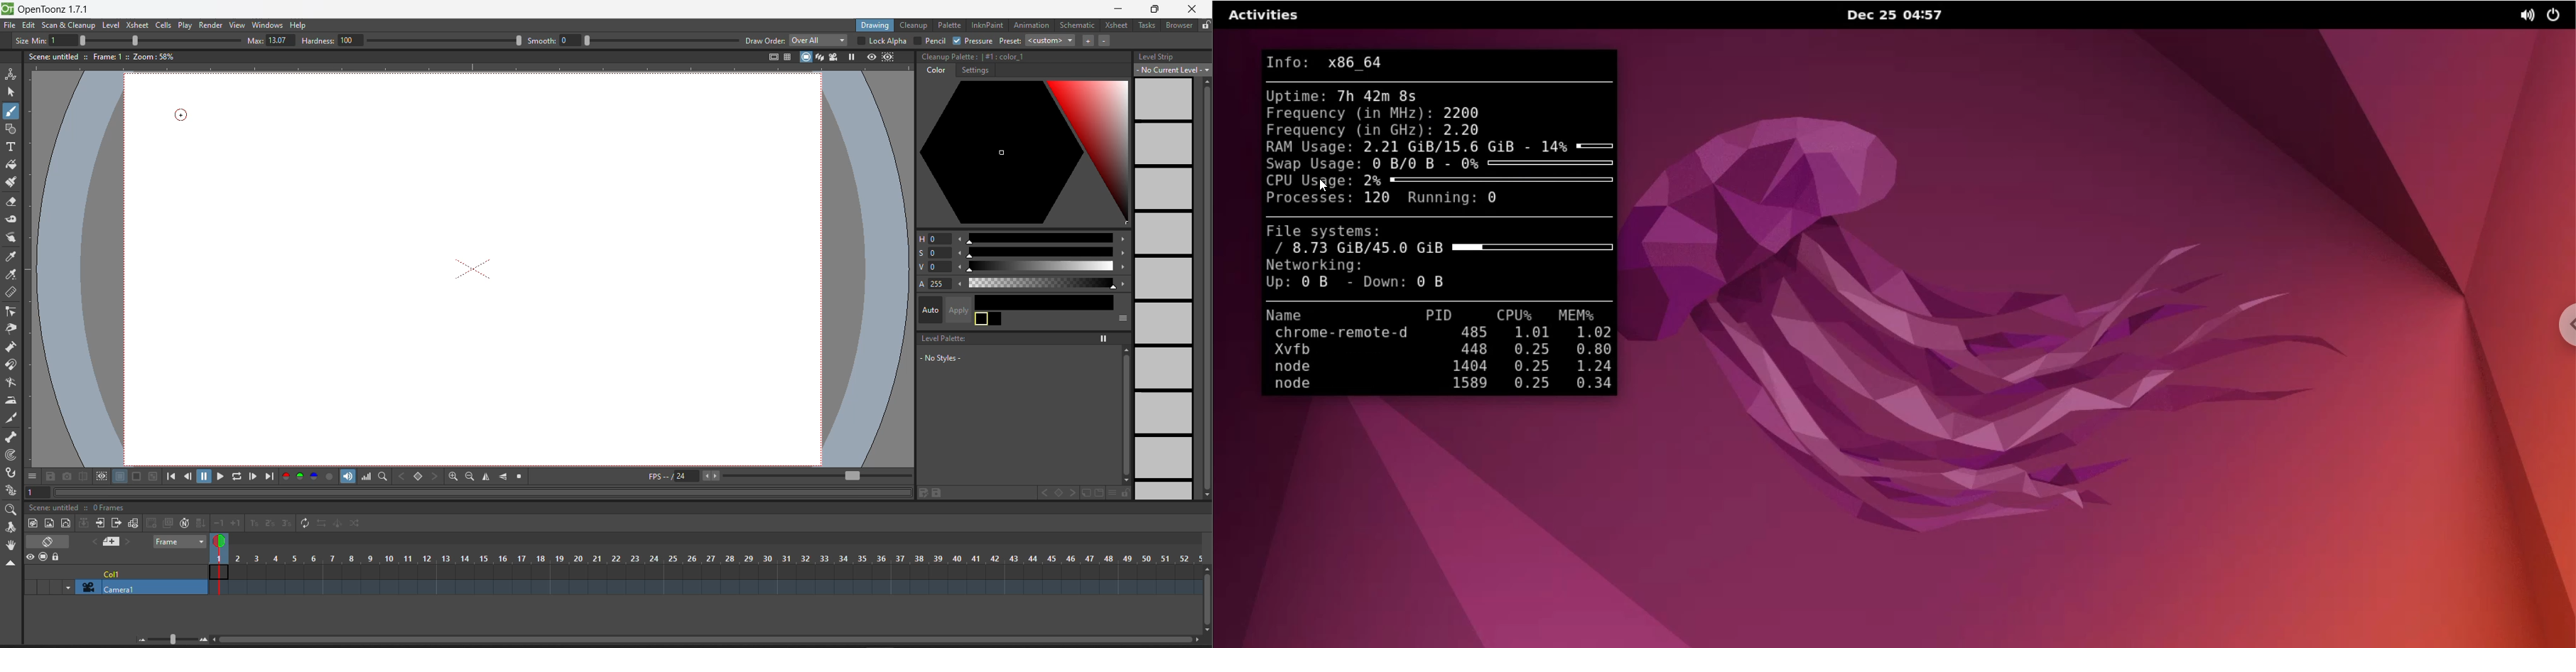 This screenshot has height=672, width=2576. Describe the element at coordinates (83, 476) in the screenshot. I see `compare to a snapshot` at that location.